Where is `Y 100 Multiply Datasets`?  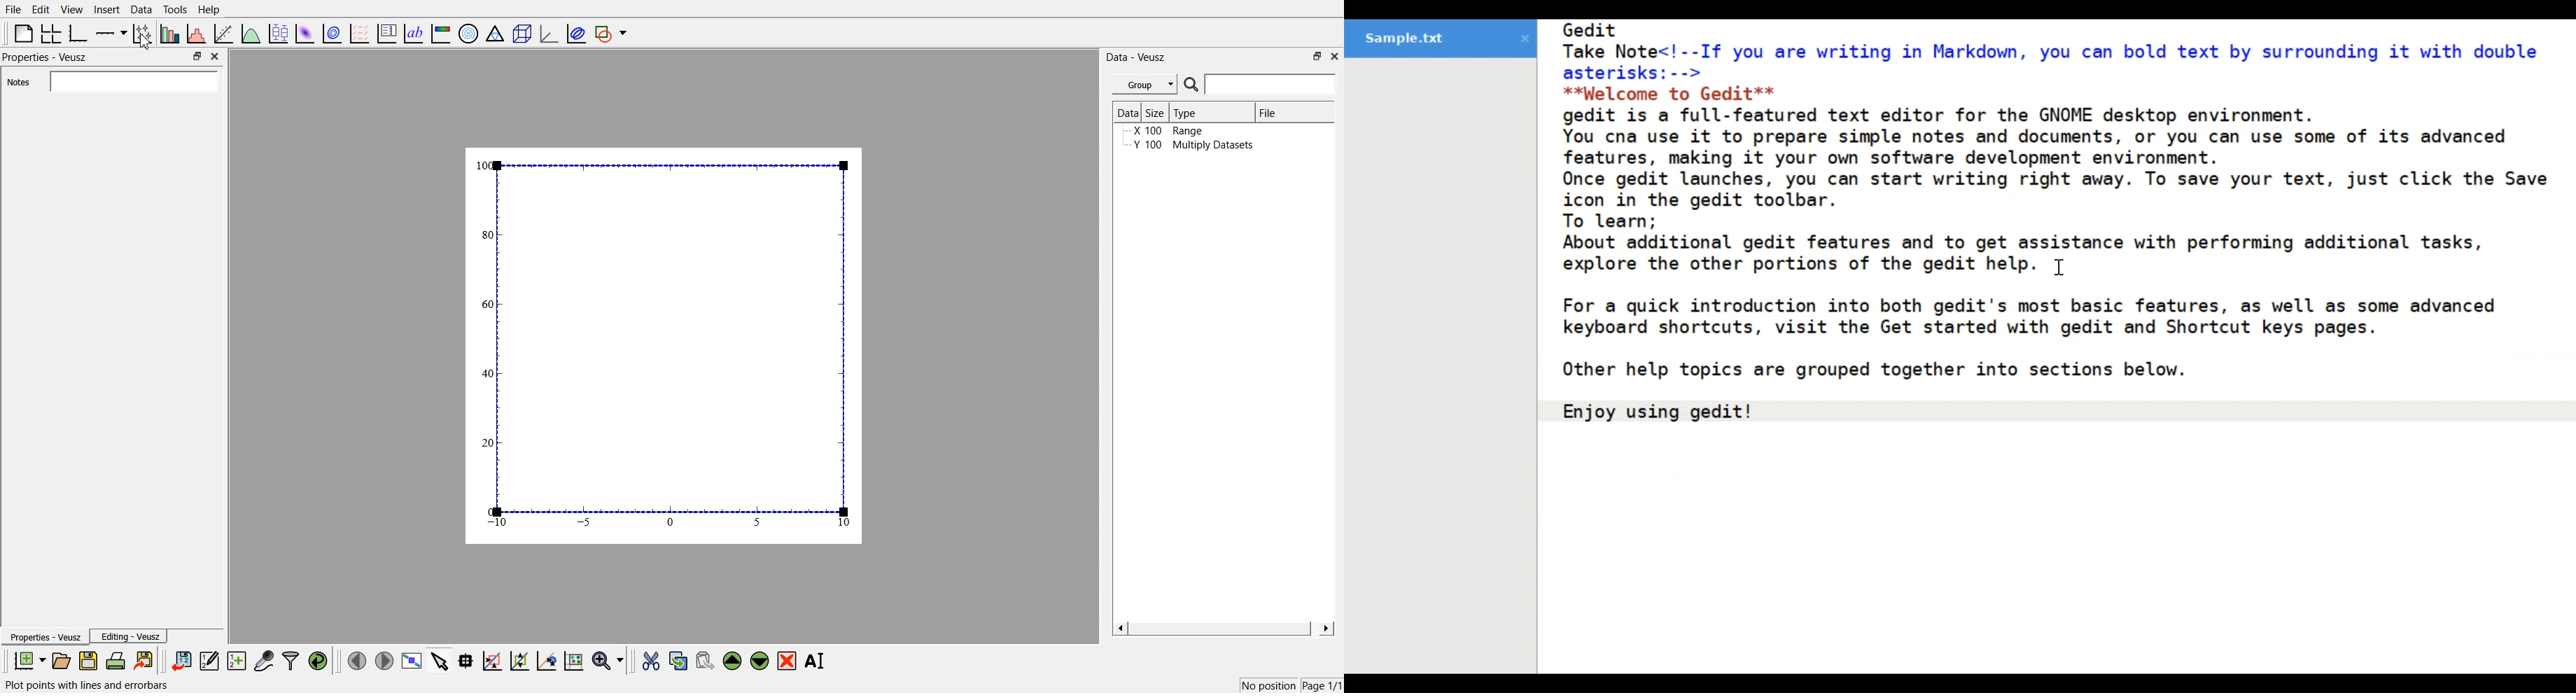
Y 100 Multiply Datasets is located at coordinates (1189, 147).